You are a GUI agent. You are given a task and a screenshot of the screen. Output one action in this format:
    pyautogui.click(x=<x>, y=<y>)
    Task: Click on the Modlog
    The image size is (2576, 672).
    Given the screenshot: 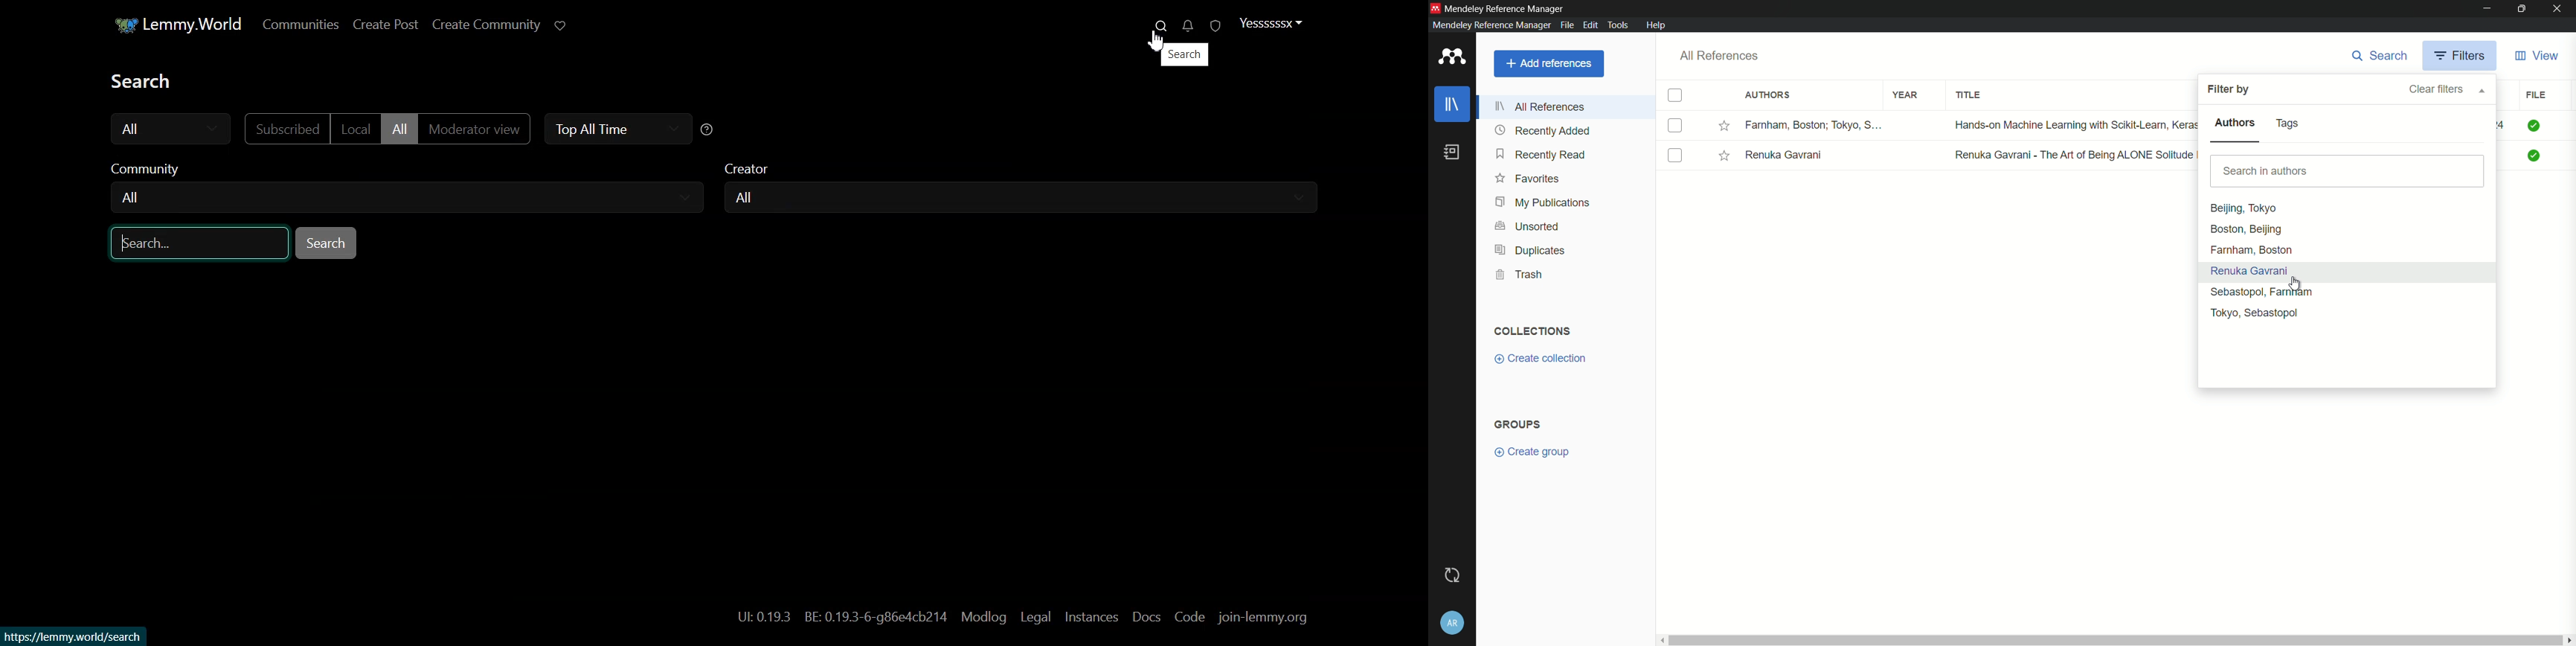 What is the action you would take?
    pyautogui.click(x=982, y=617)
    